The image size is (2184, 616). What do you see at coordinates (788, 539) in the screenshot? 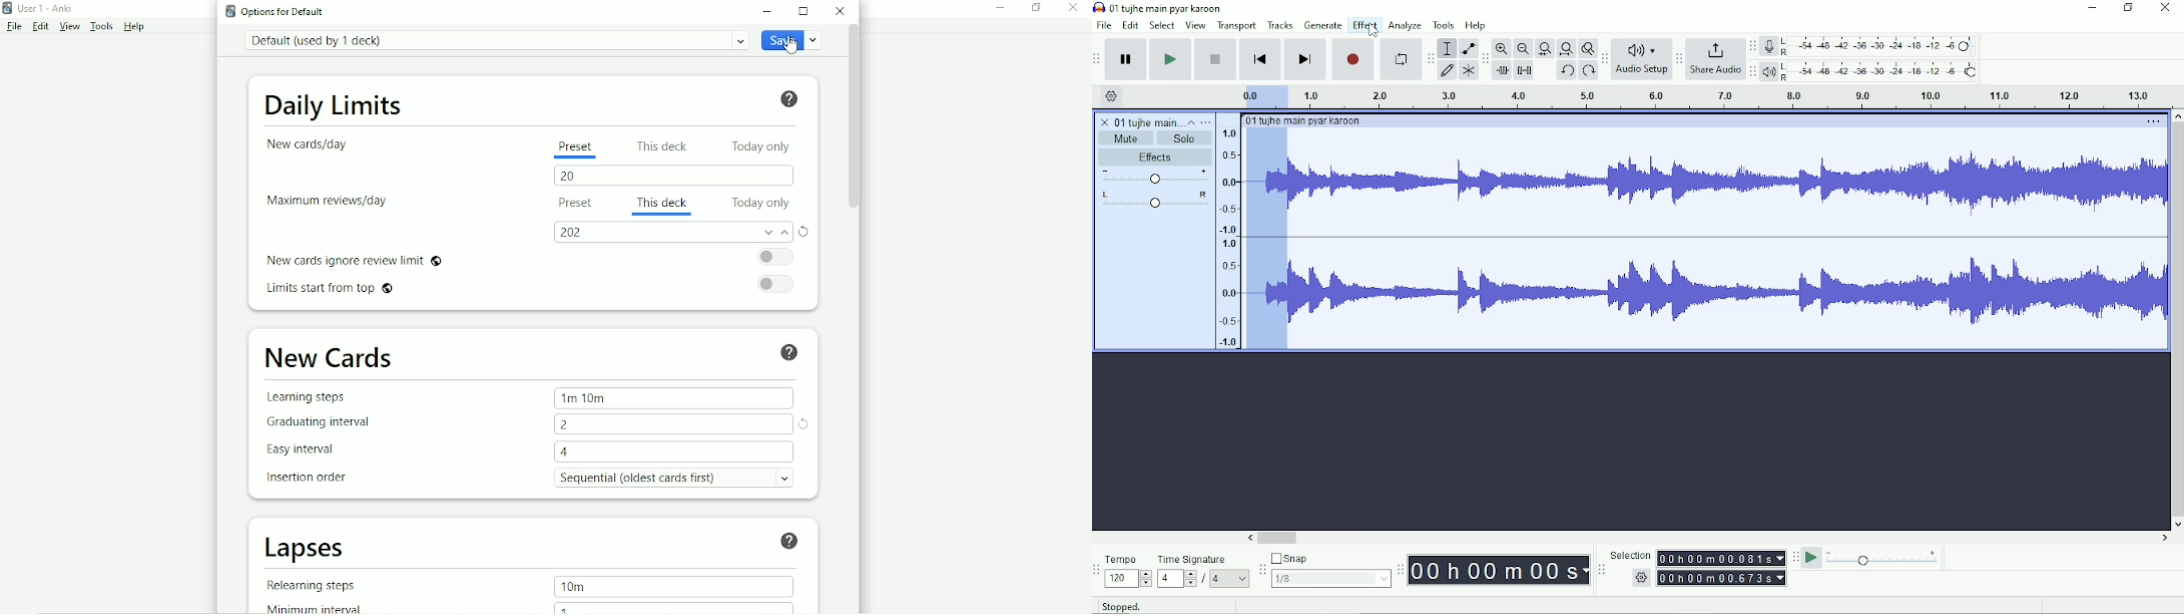
I see `Help` at bounding box center [788, 539].